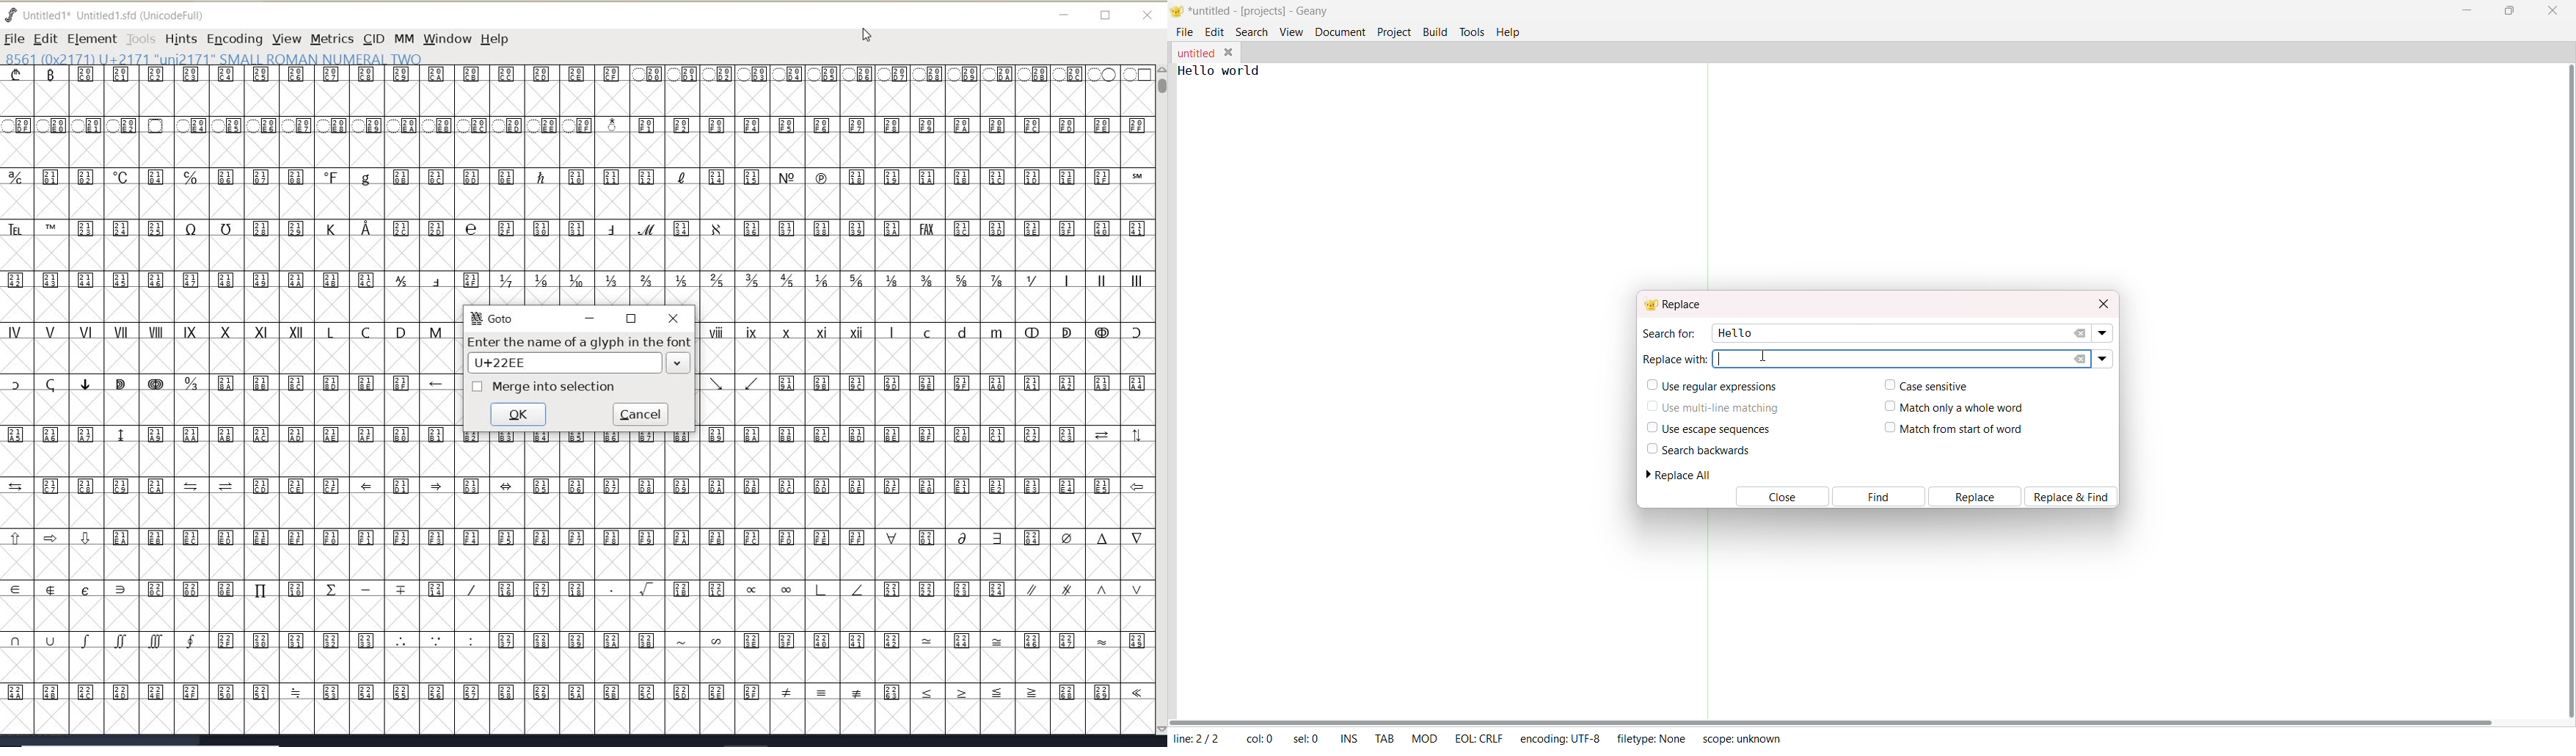  Describe the element at coordinates (642, 414) in the screenshot. I see `cancel` at that location.